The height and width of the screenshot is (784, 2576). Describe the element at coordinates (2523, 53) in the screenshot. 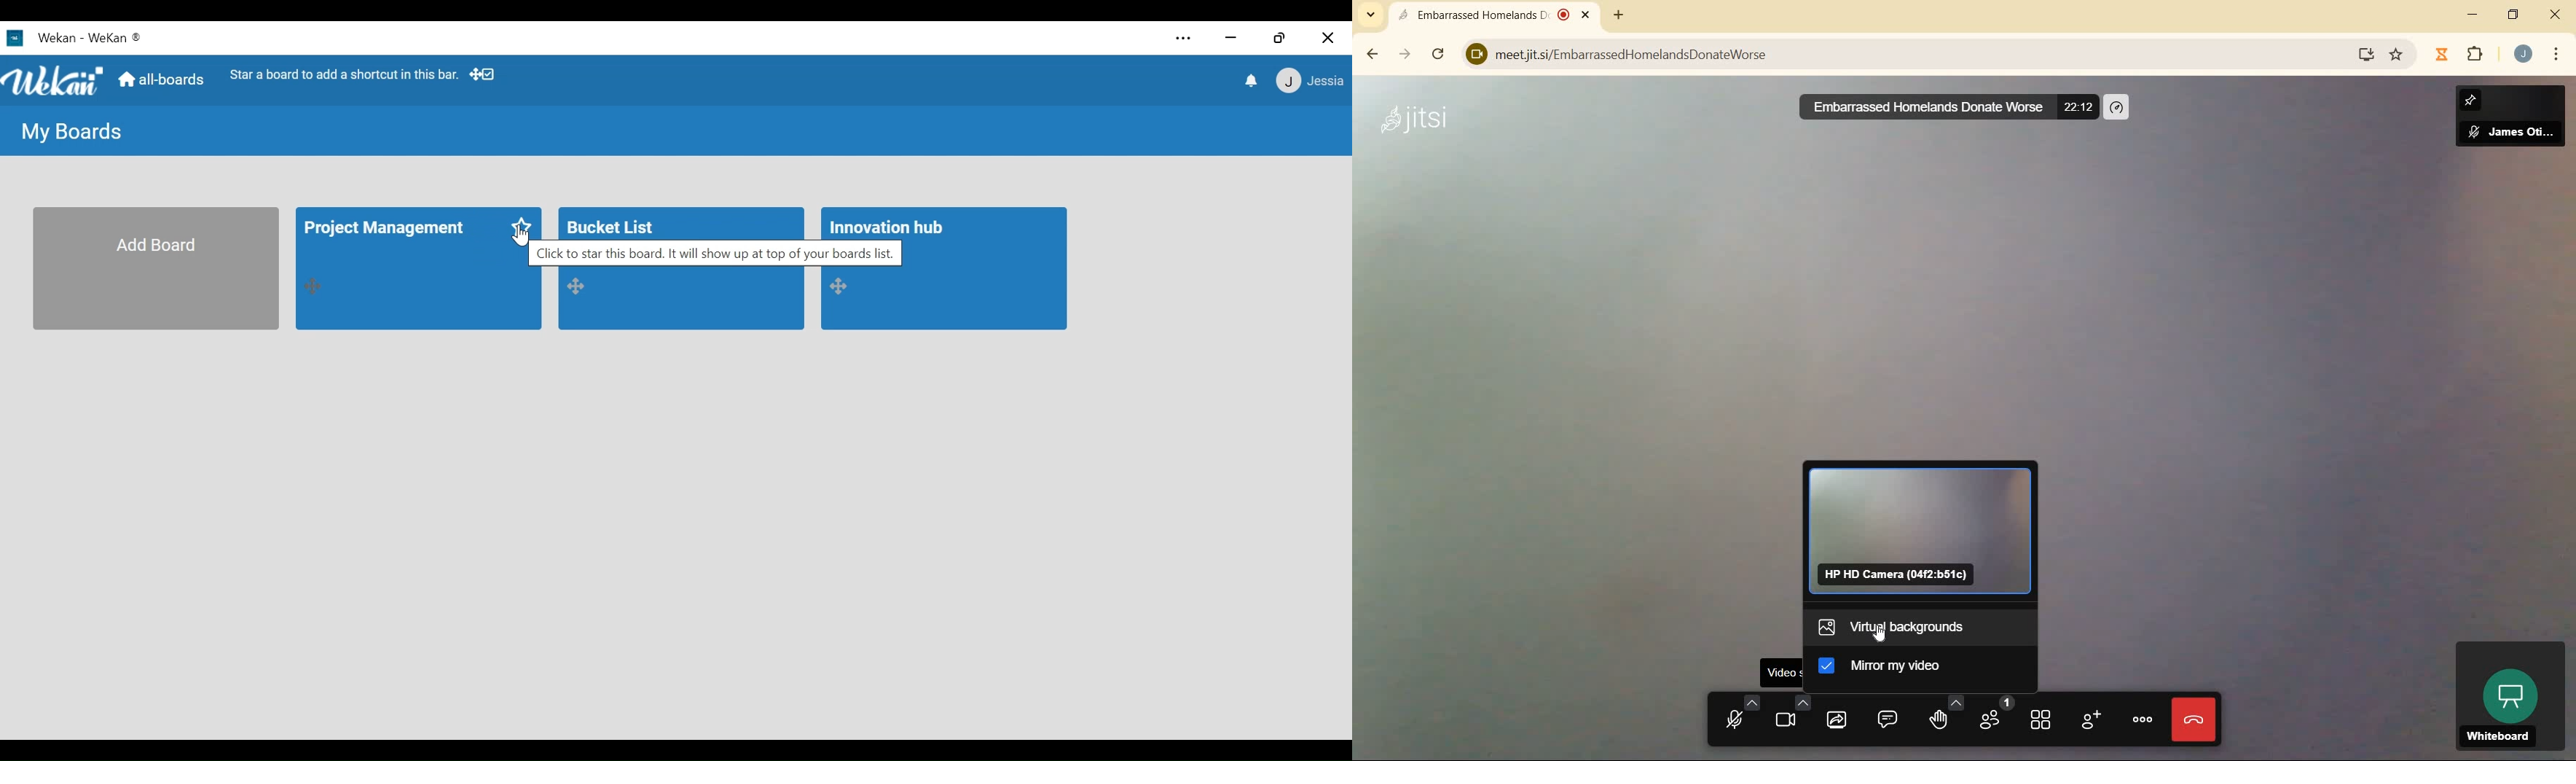

I see `account` at that location.